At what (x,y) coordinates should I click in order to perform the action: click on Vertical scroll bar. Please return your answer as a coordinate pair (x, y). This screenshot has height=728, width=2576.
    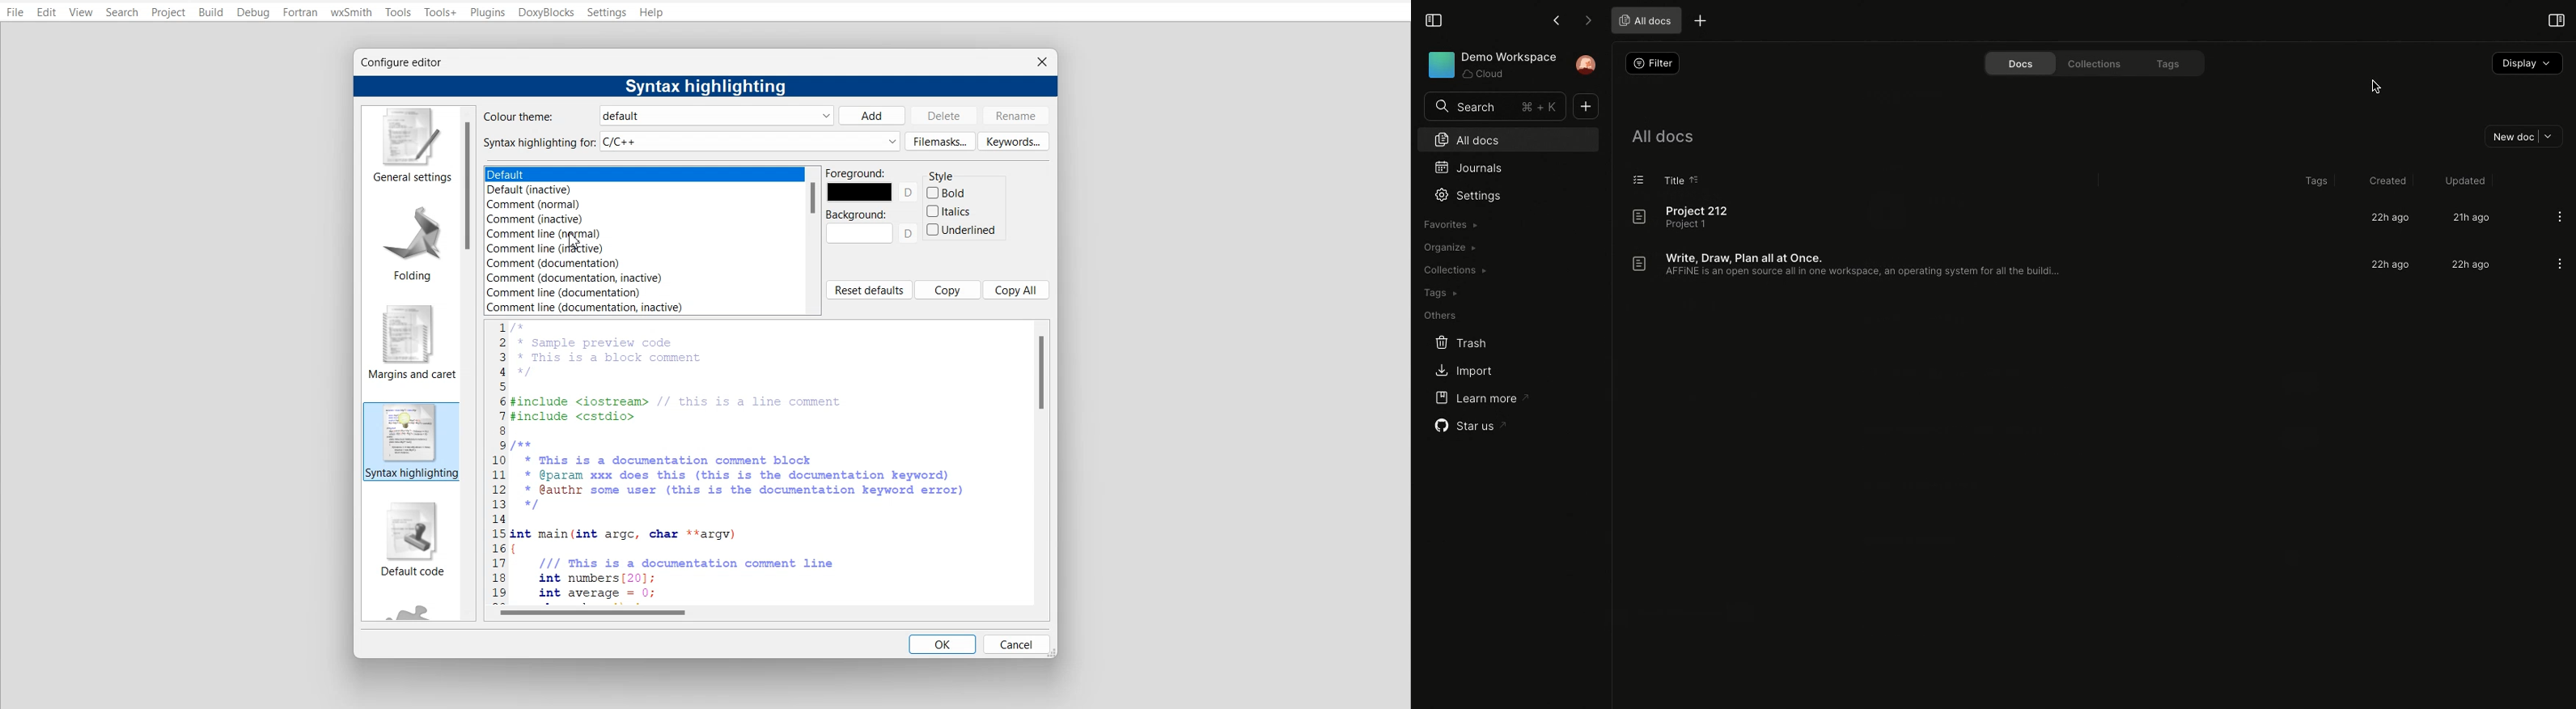
    Looking at the image, I should click on (470, 364).